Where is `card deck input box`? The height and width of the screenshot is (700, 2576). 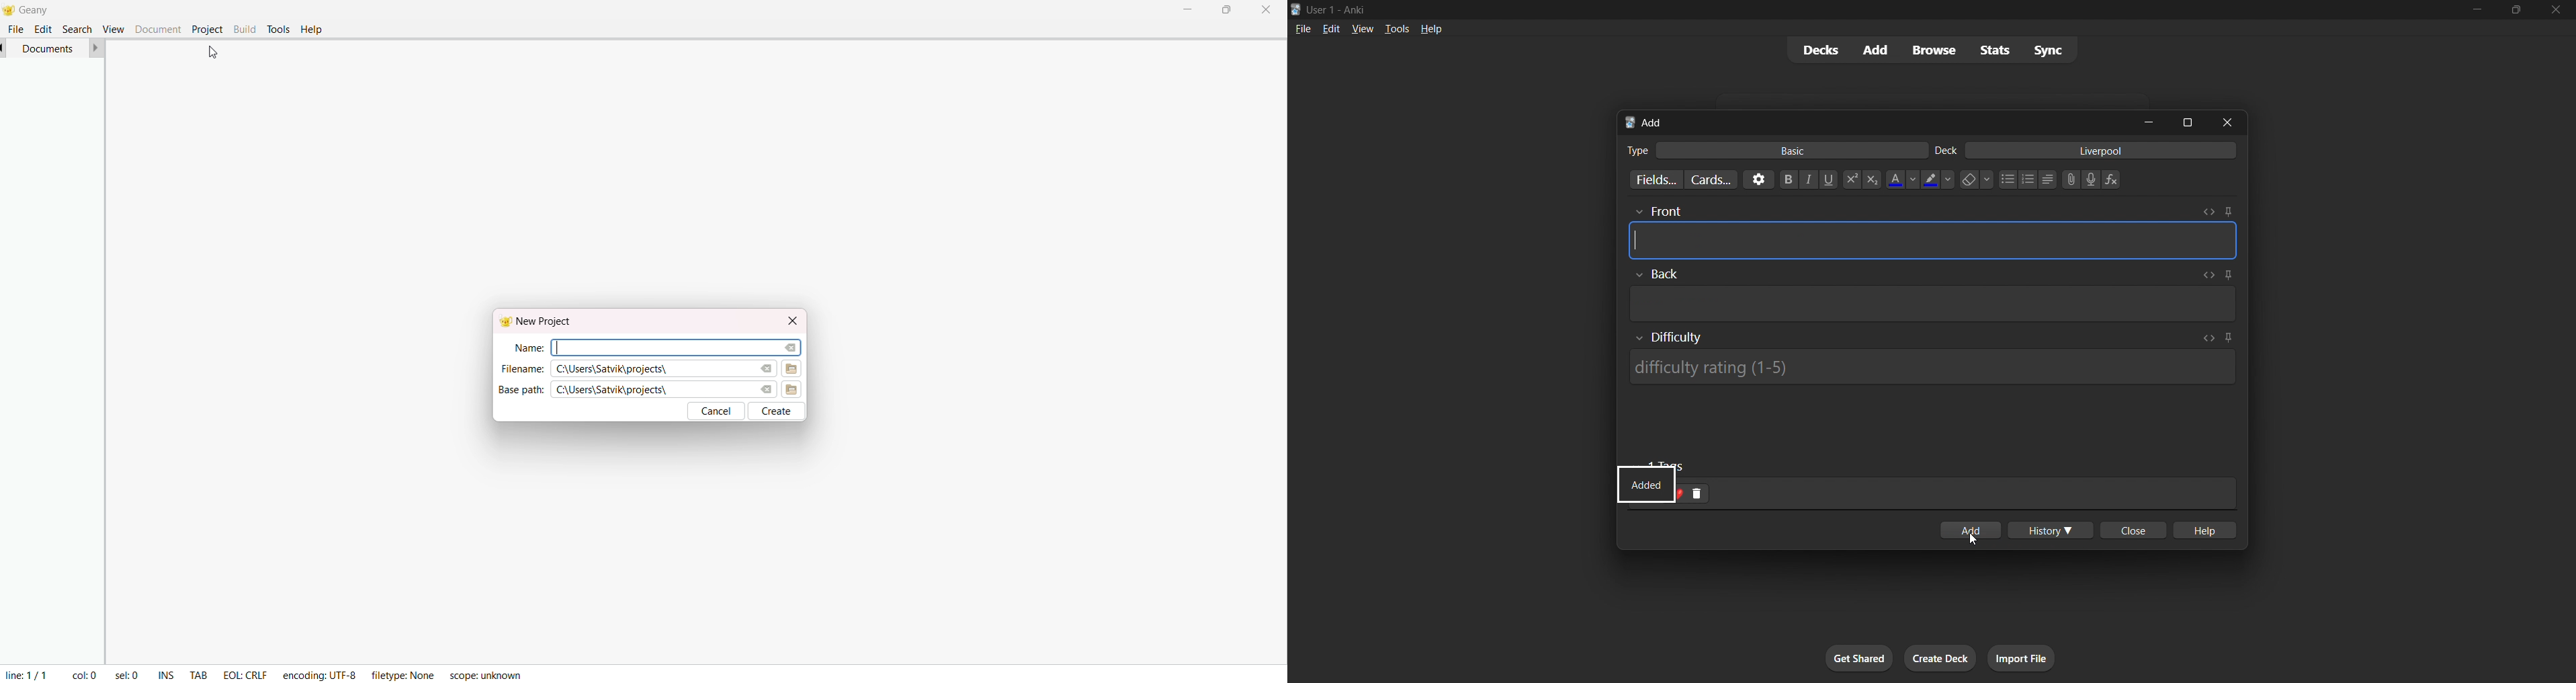 card deck input box is located at coordinates (2089, 153).